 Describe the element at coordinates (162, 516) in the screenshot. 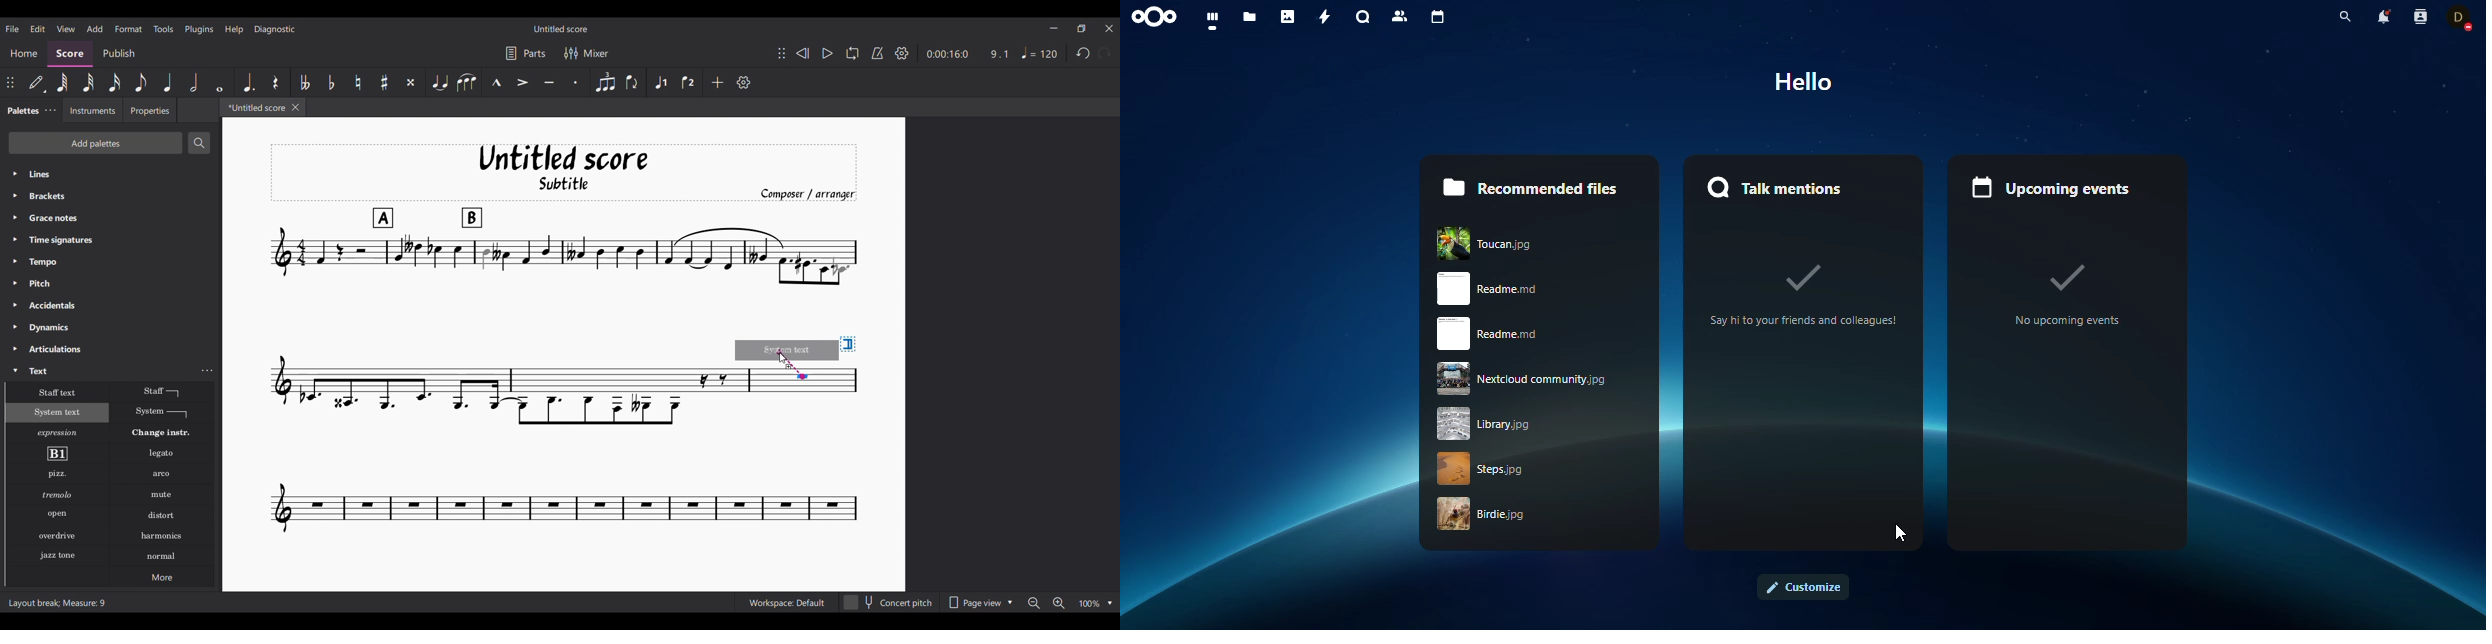

I see `Distort` at that location.